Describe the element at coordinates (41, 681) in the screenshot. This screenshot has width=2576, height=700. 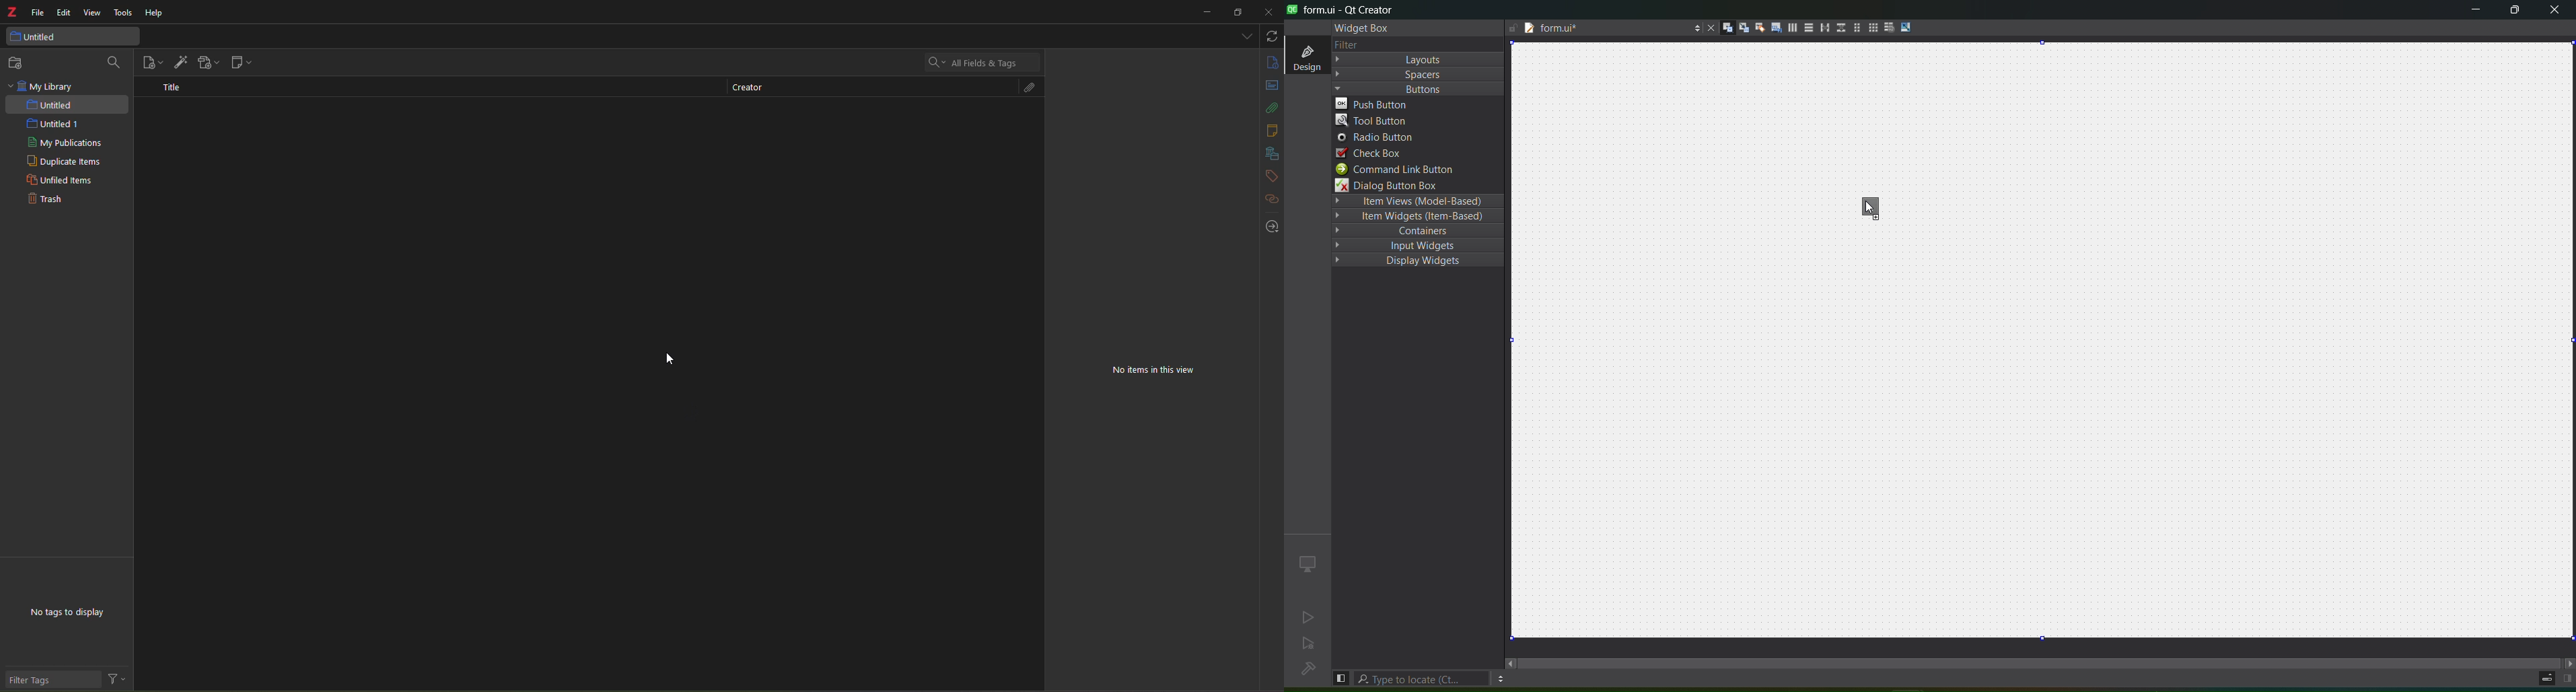
I see `filter tags` at that location.